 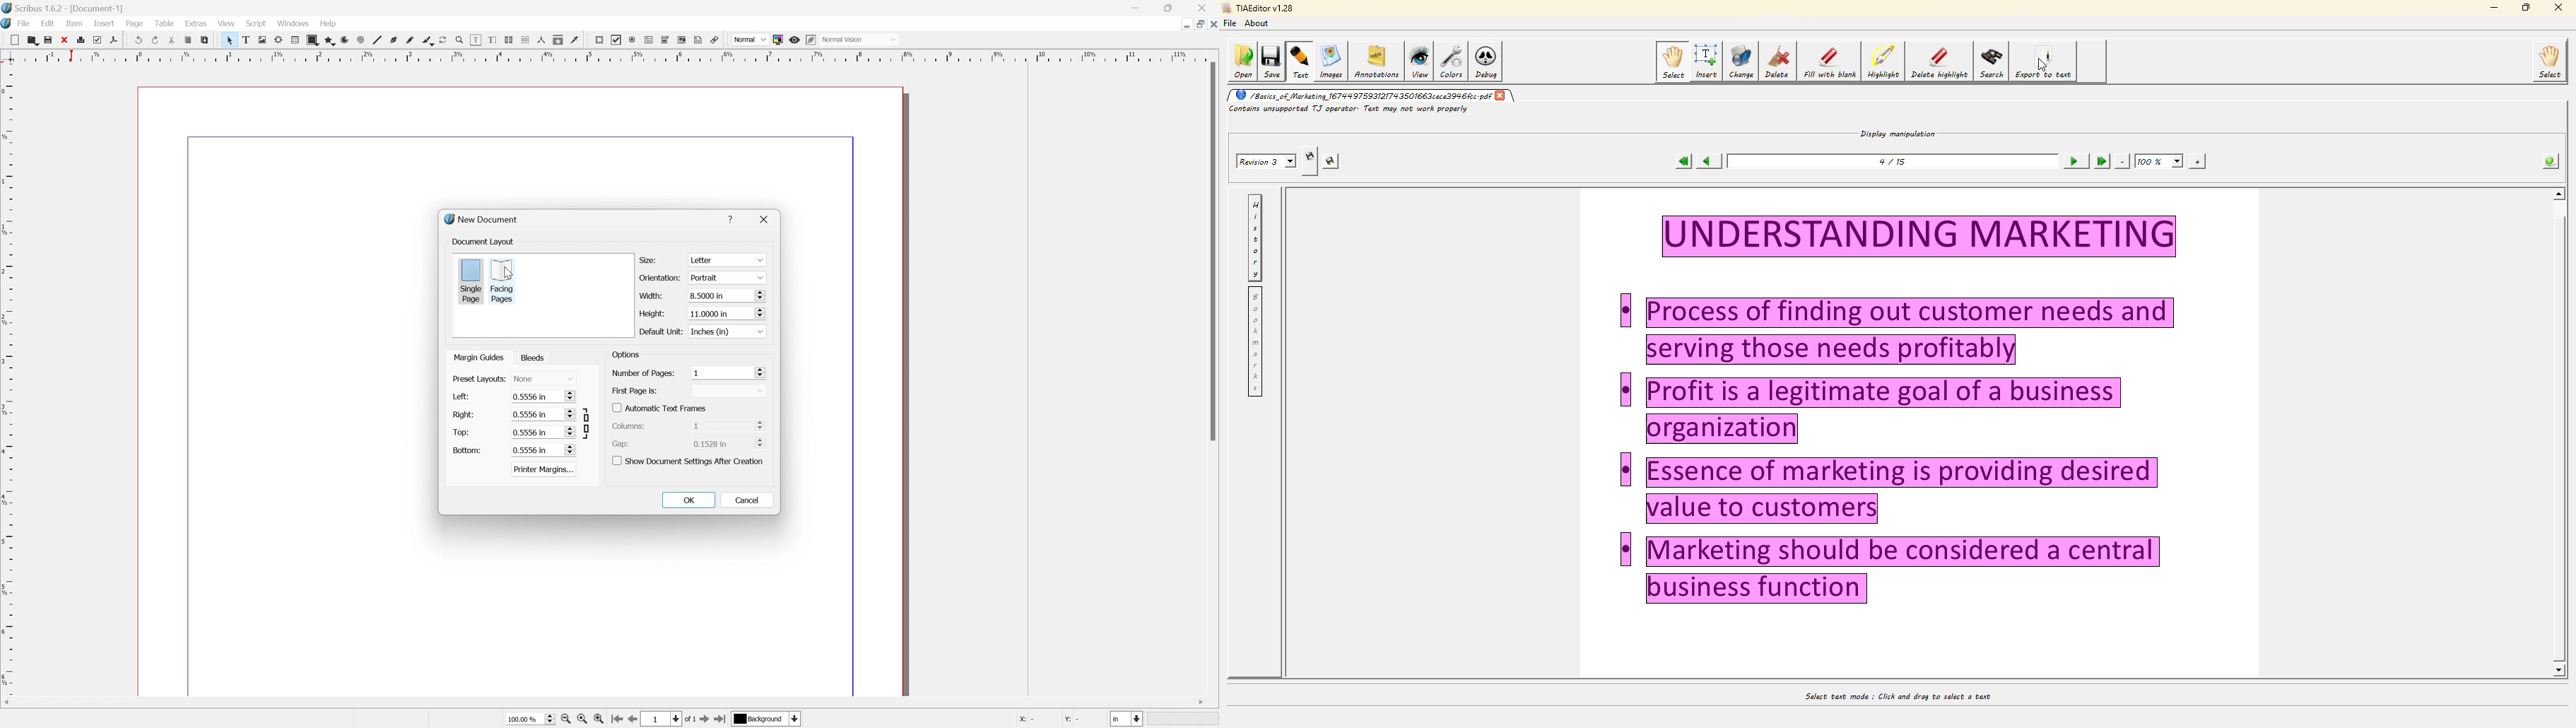 What do you see at coordinates (393, 40) in the screenshot?
I see `Bezier curve` at bounding box center [393, 40].